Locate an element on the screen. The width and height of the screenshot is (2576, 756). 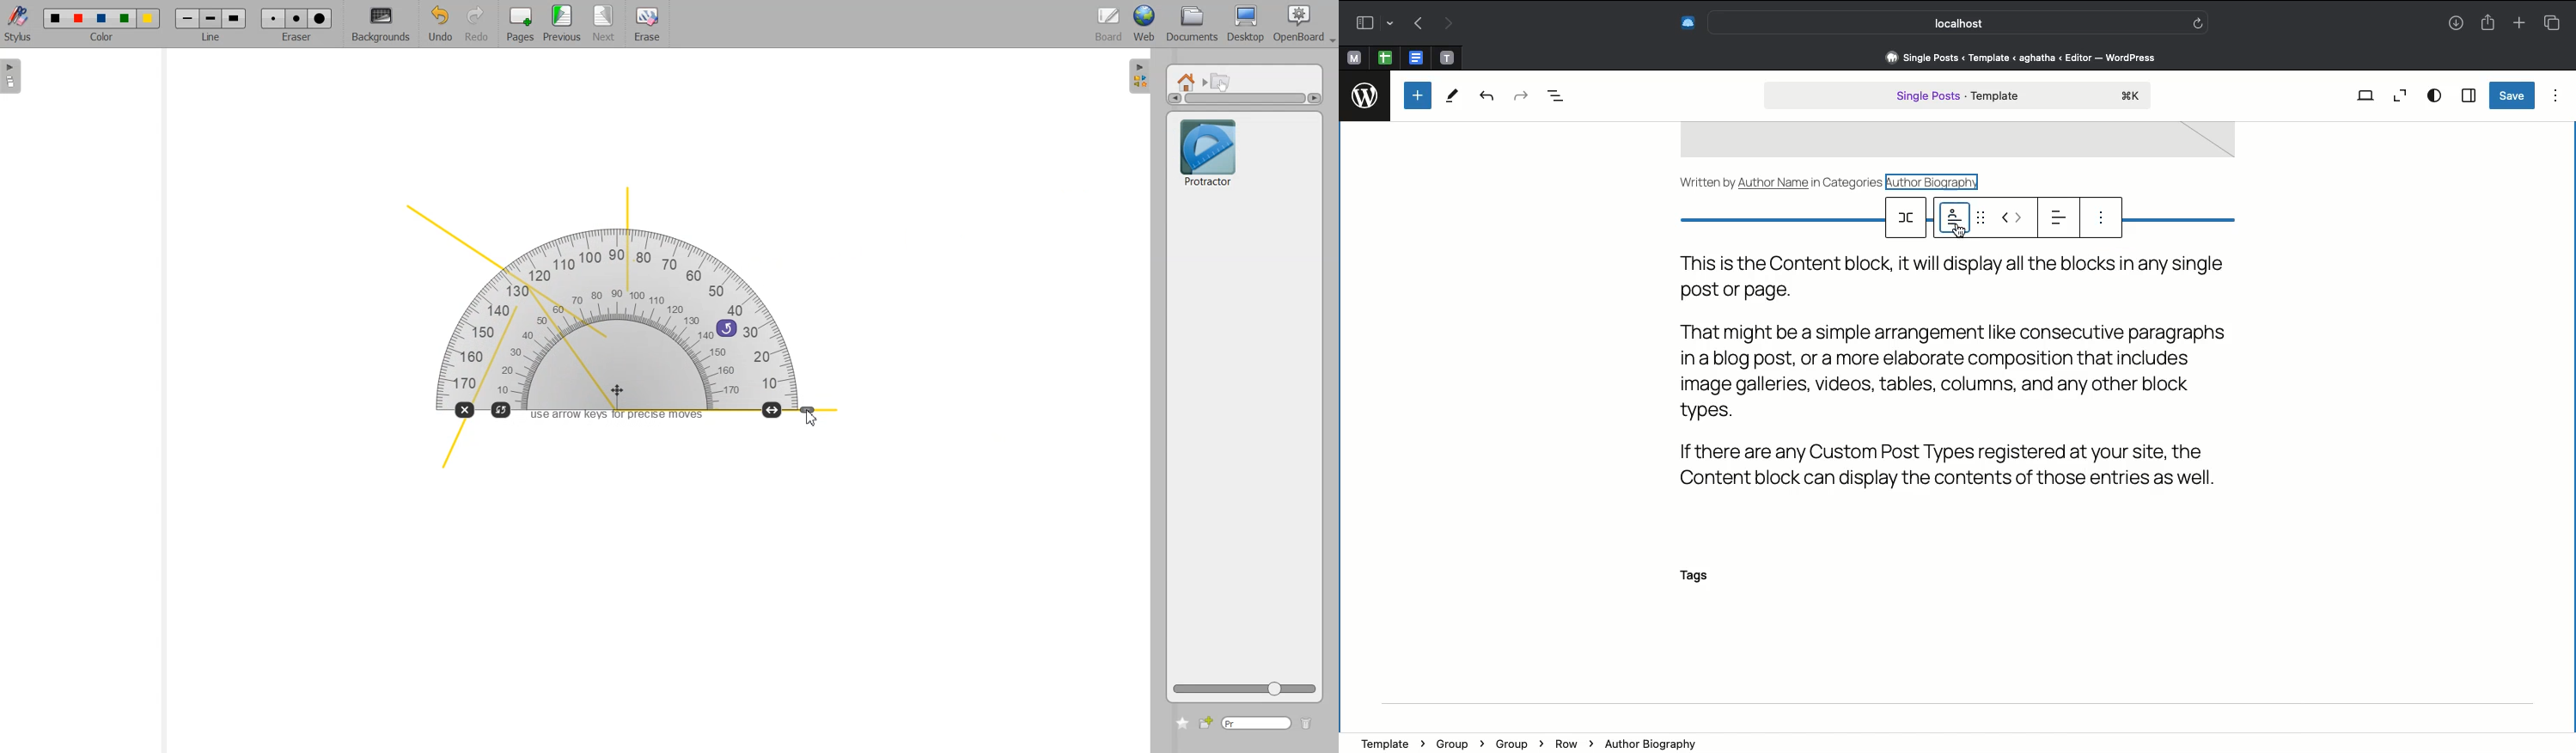
Add new block is located at coordinates (1418, 95).